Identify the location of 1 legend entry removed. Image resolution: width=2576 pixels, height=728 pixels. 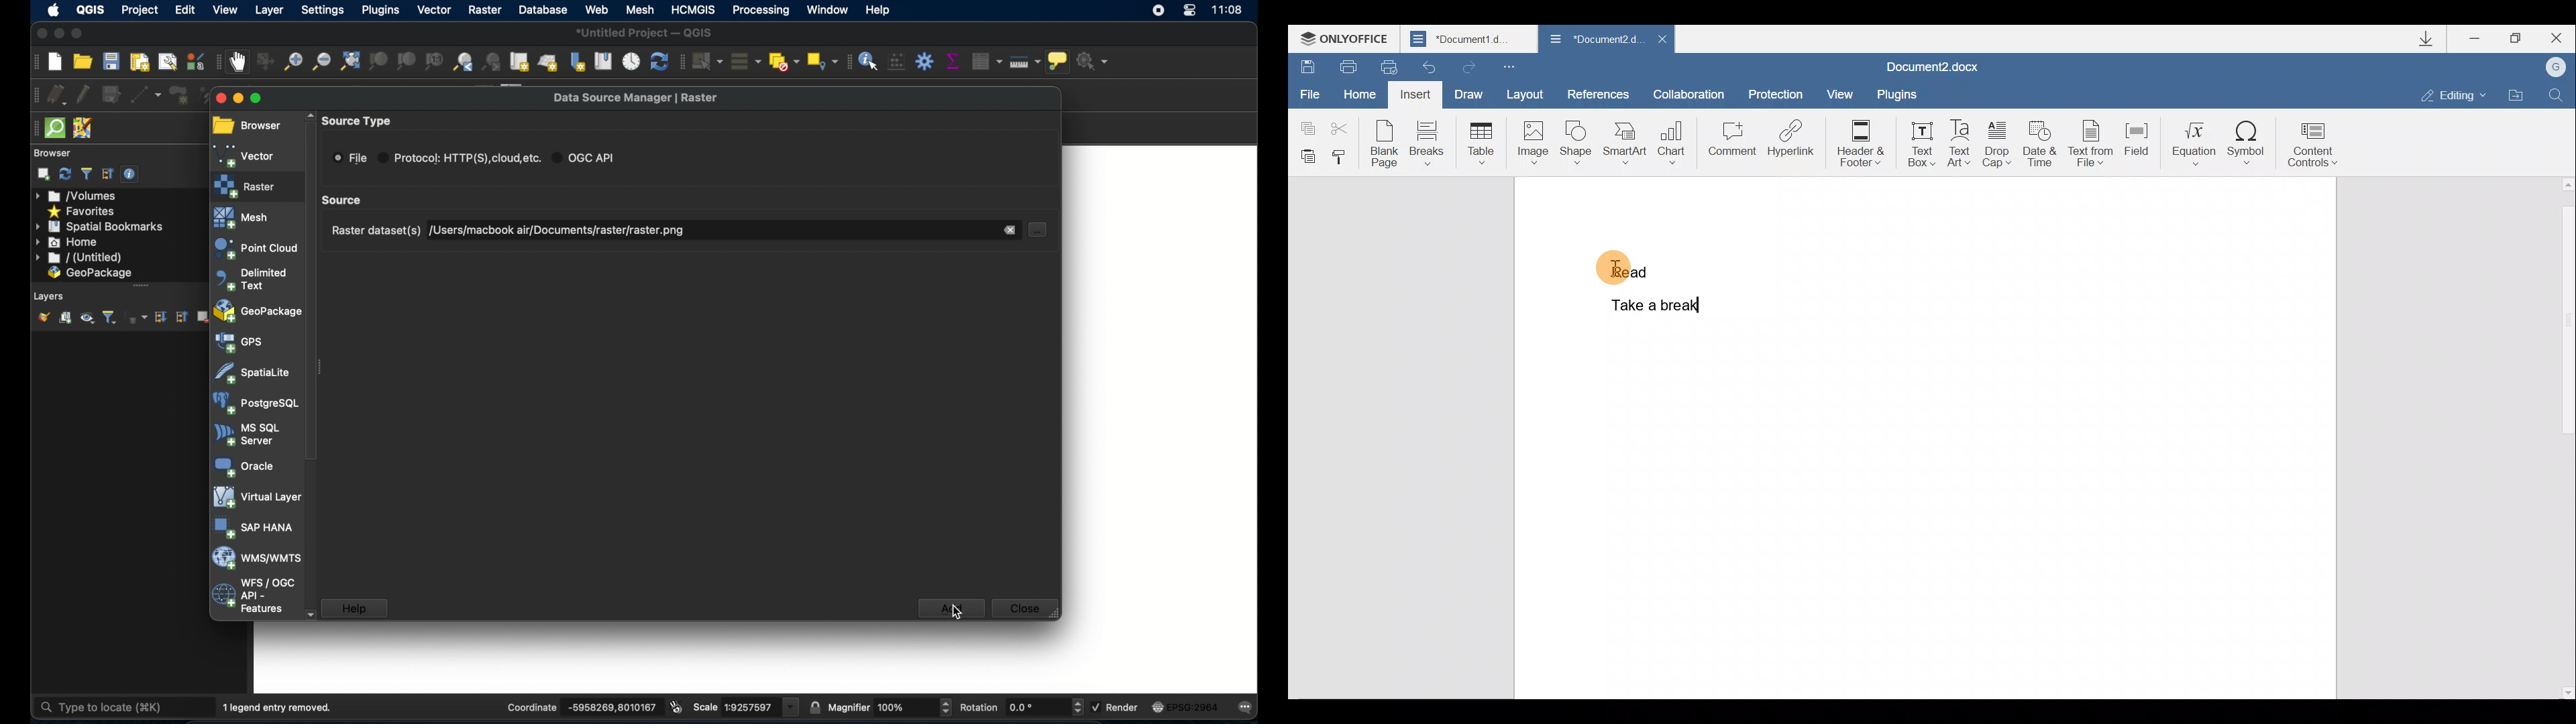
(281, 706).